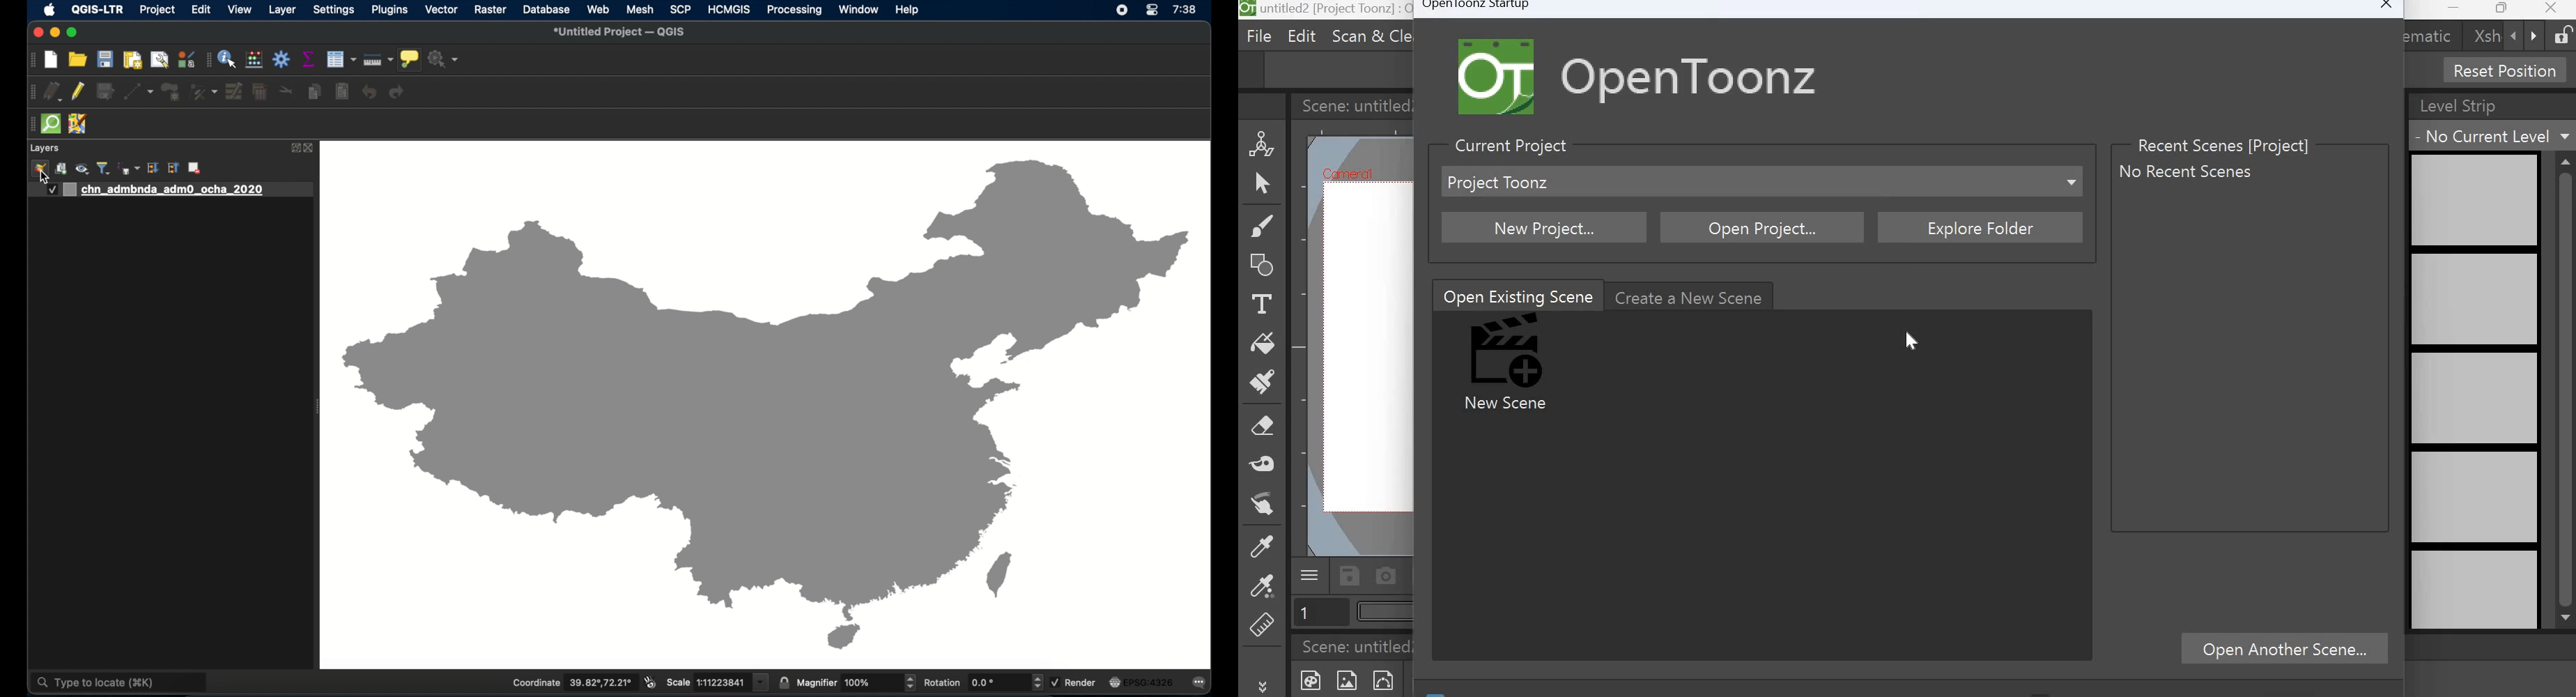 The width and height of the screenshot is (2576, 700). I want to click on help, so click(907, 10).